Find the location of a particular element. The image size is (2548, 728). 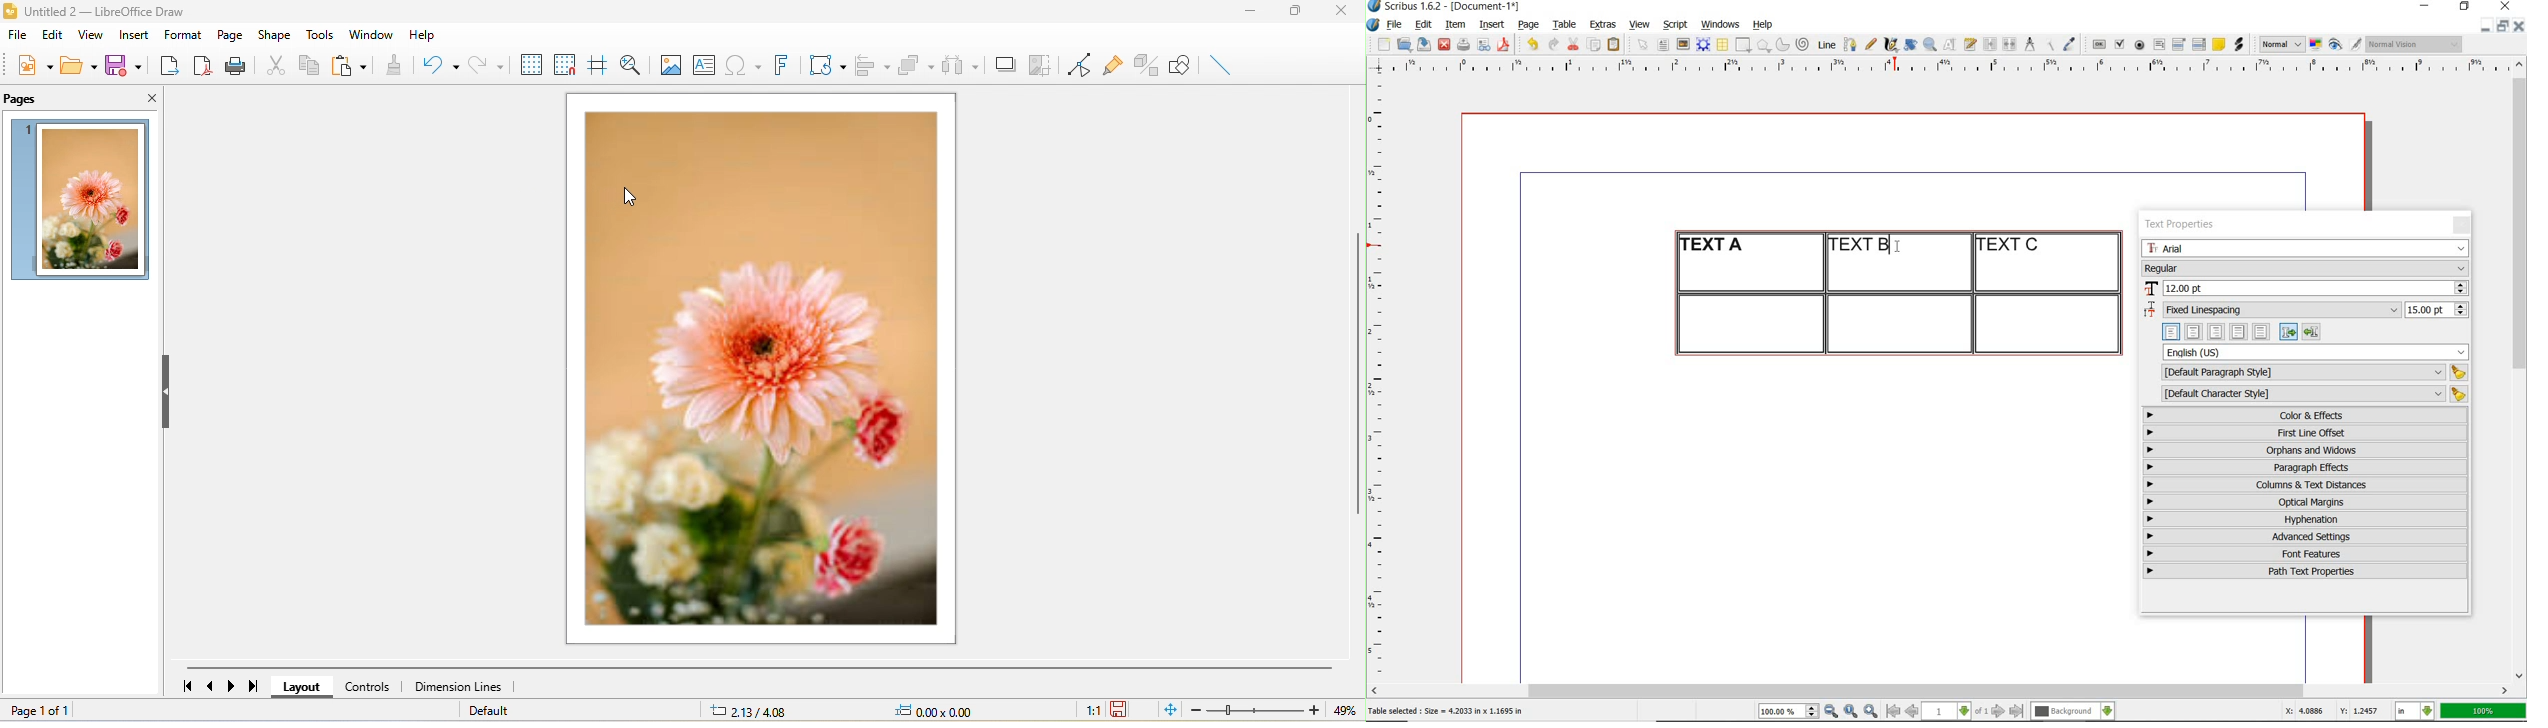

default is located at coordinates (491, 711).